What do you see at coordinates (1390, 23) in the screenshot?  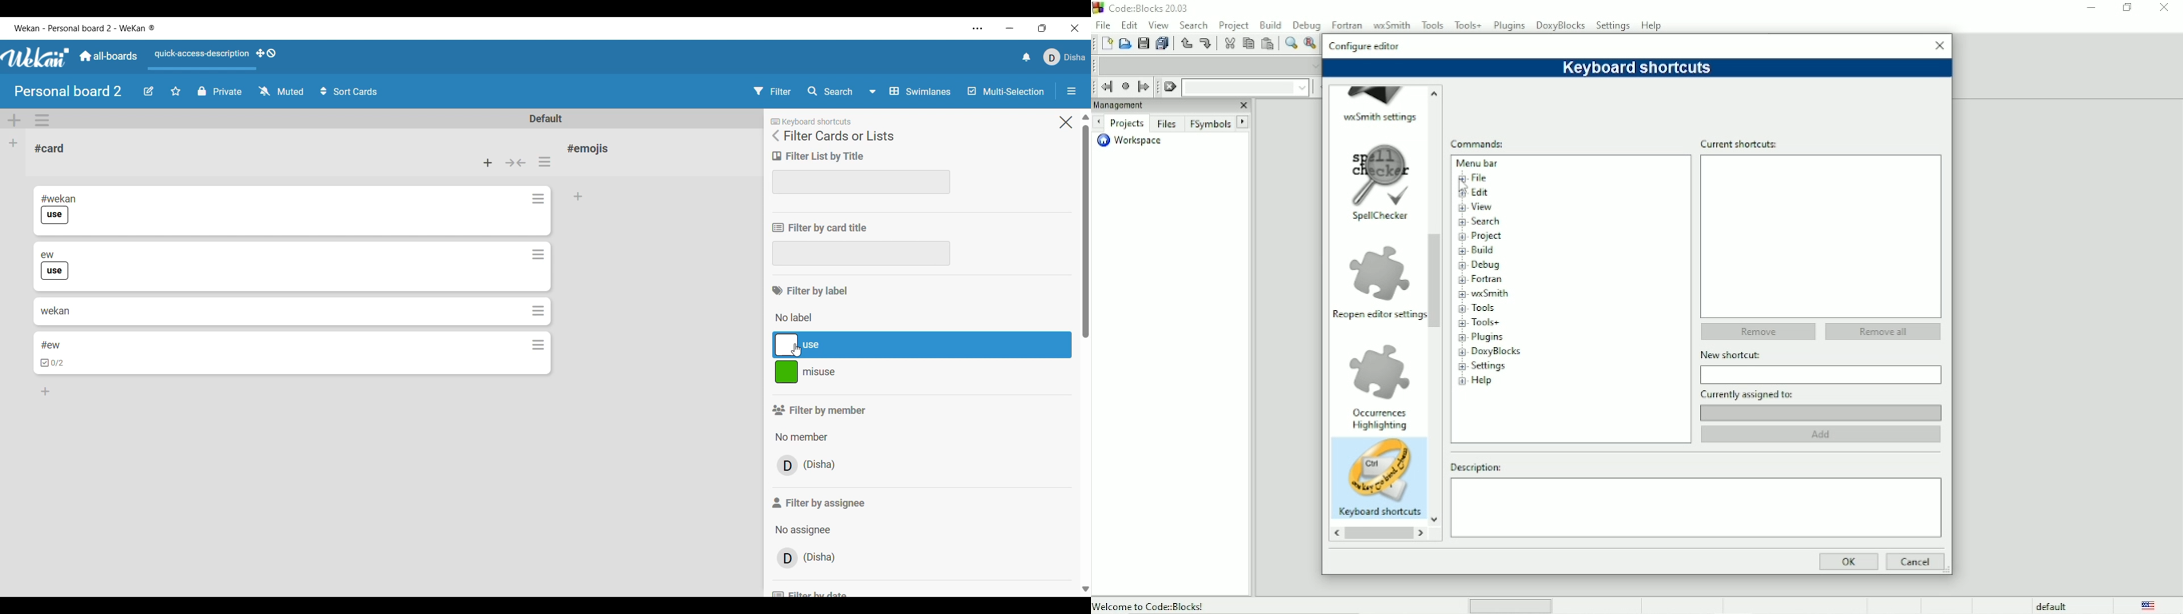 I see `wxSmith` at bounding box center [1390, 23].